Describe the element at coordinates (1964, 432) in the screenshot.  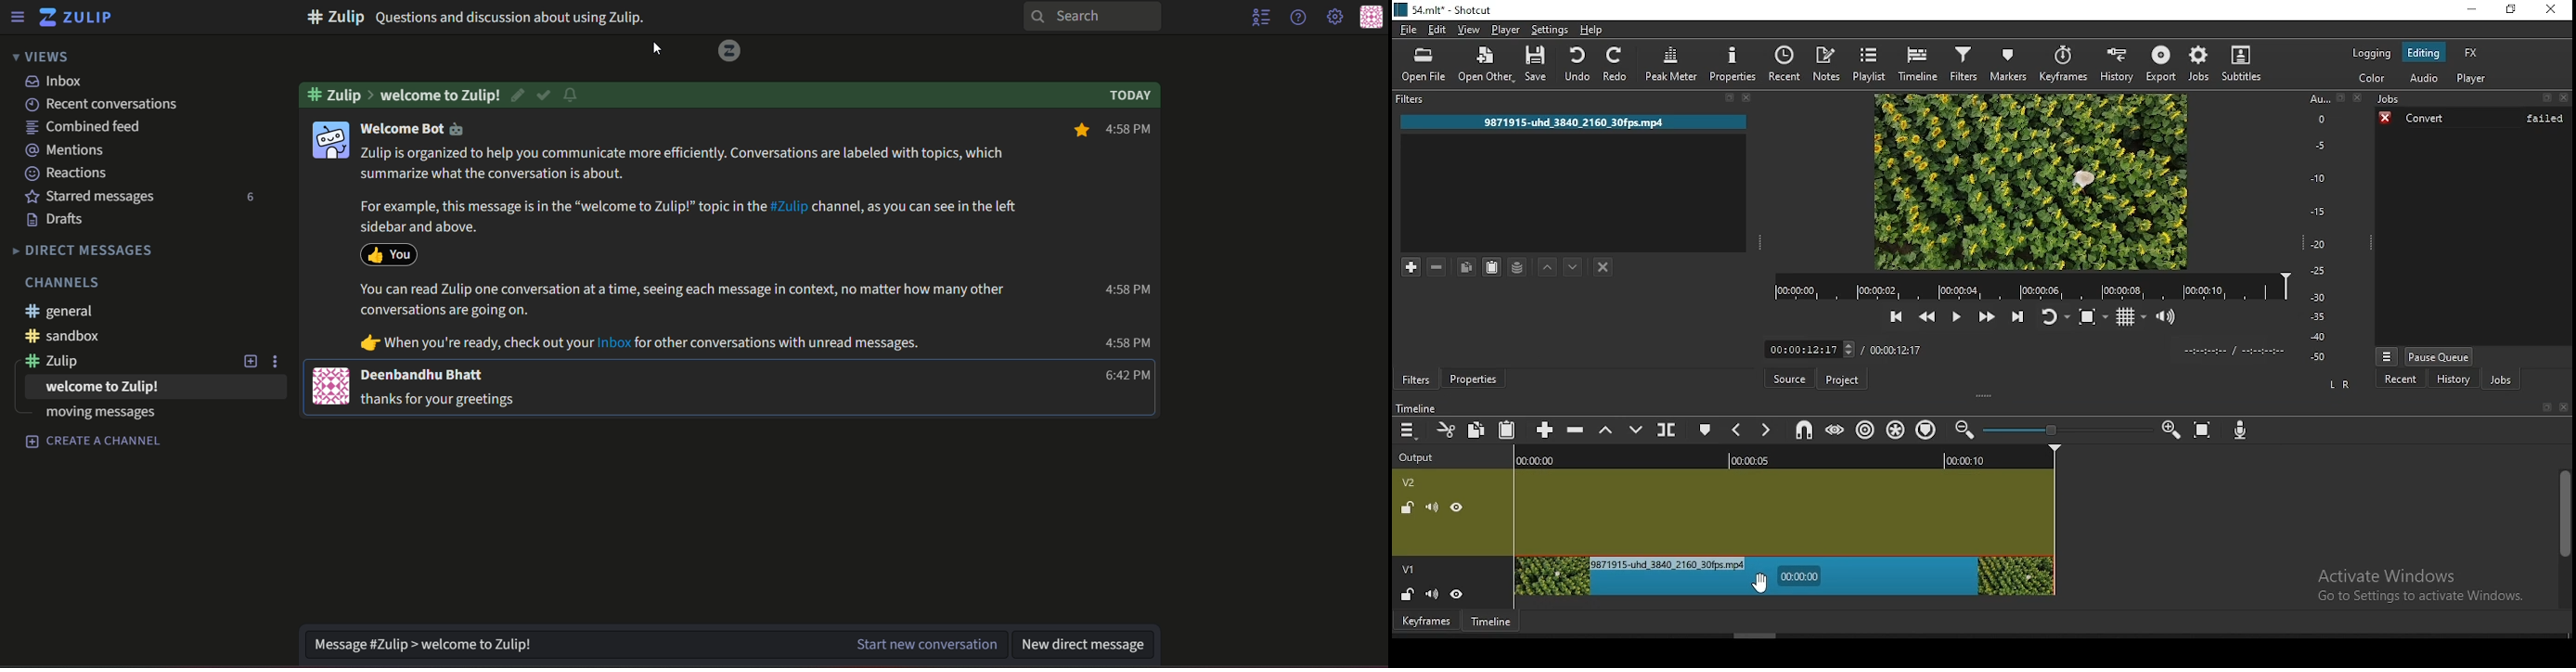
I see `zoom timeline in` at that location.